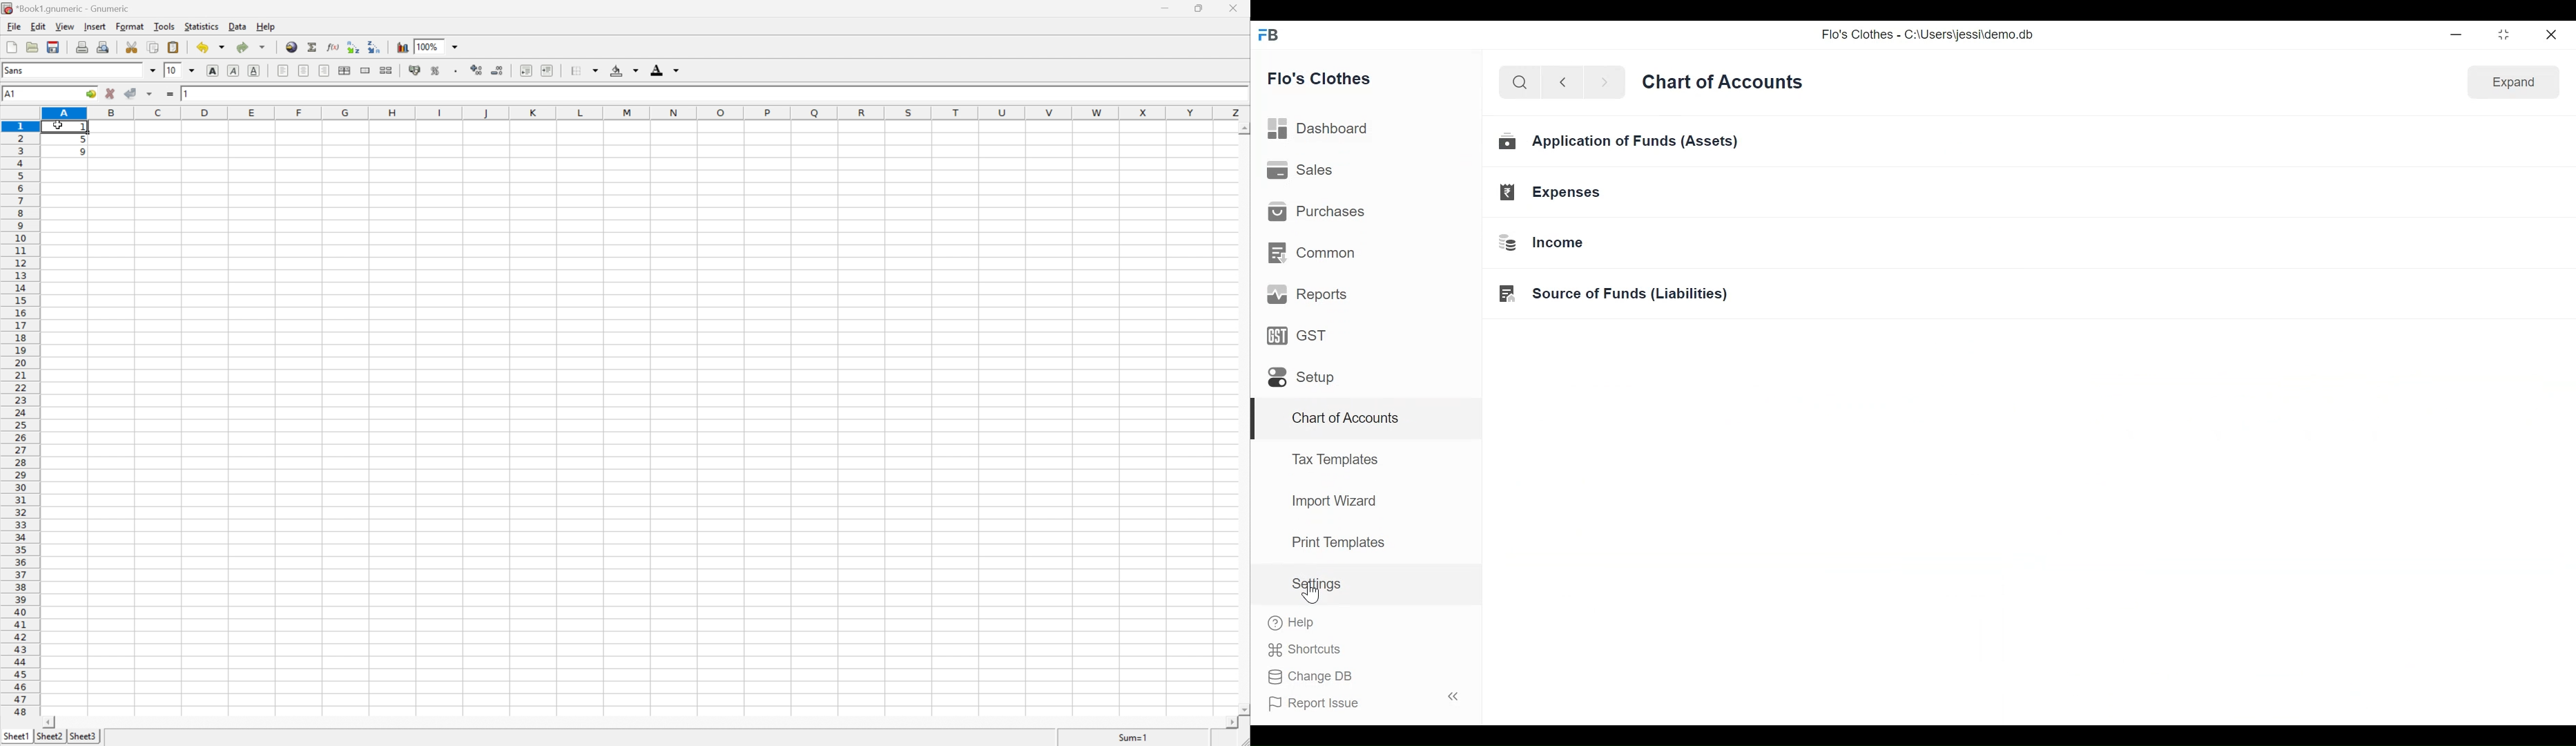 The width and height of the screenshot is (2576, 756). I want to click on toggle sidebar, so click(1455, 696).